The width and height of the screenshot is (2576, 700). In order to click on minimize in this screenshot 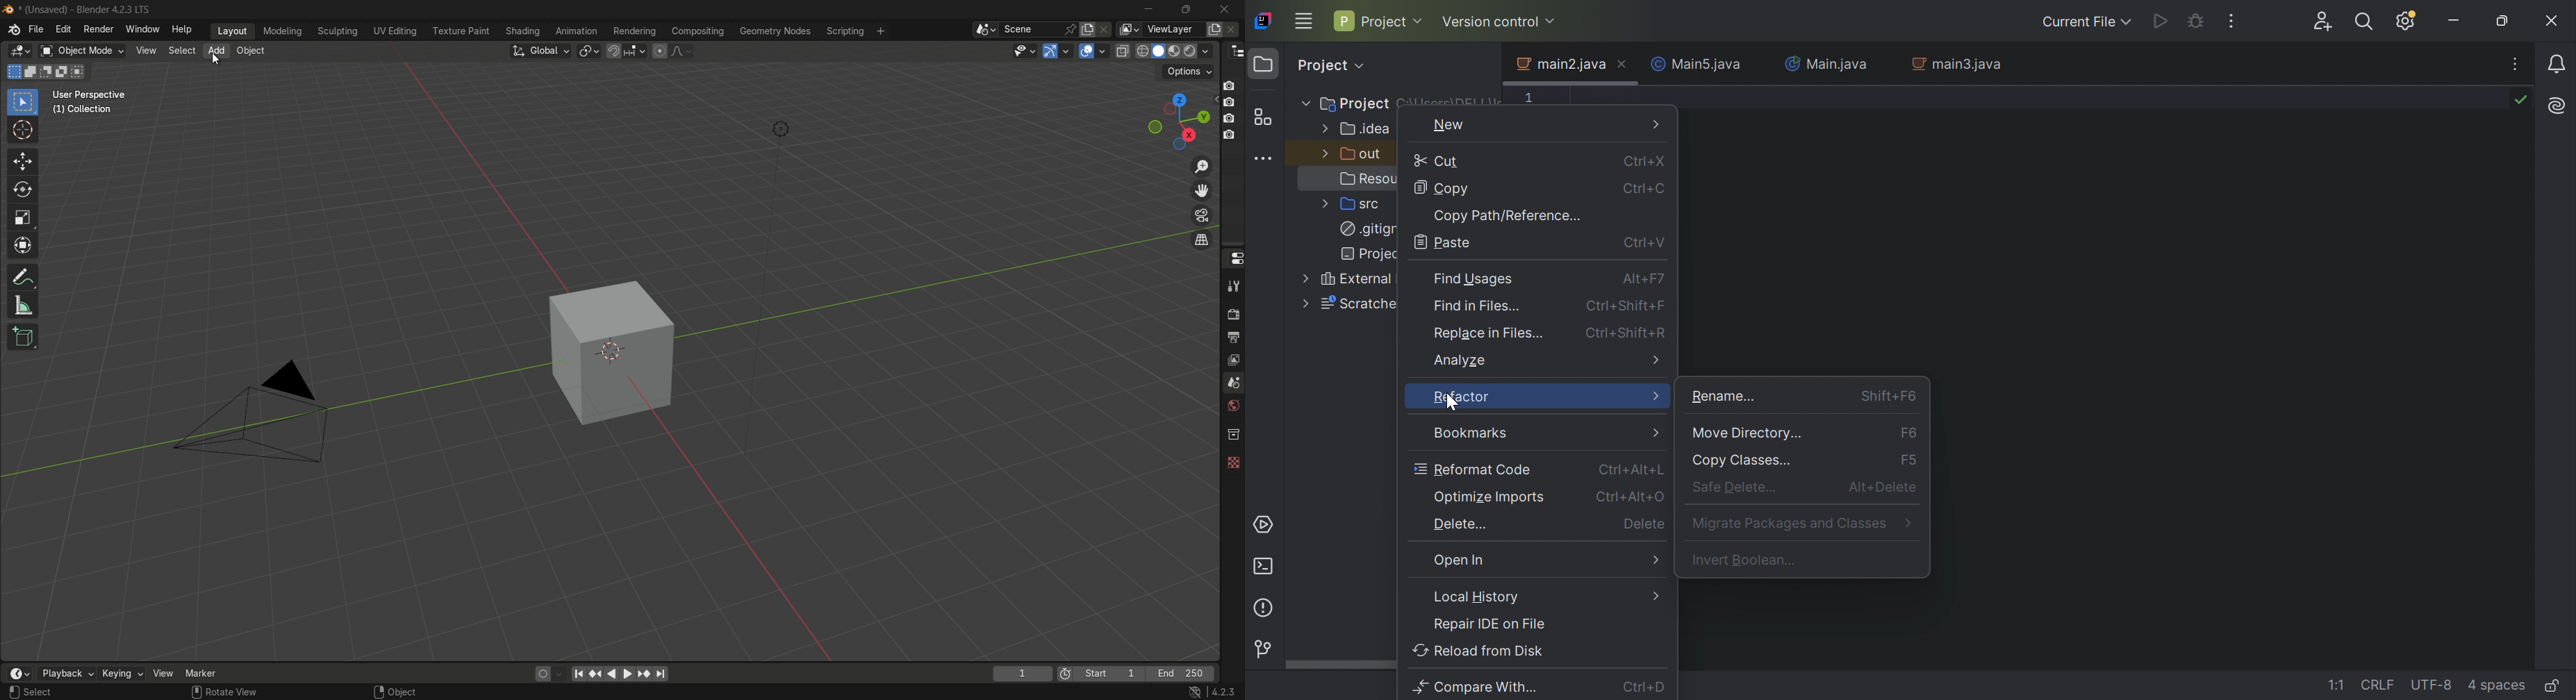, I will do `click(1149, 10)`.